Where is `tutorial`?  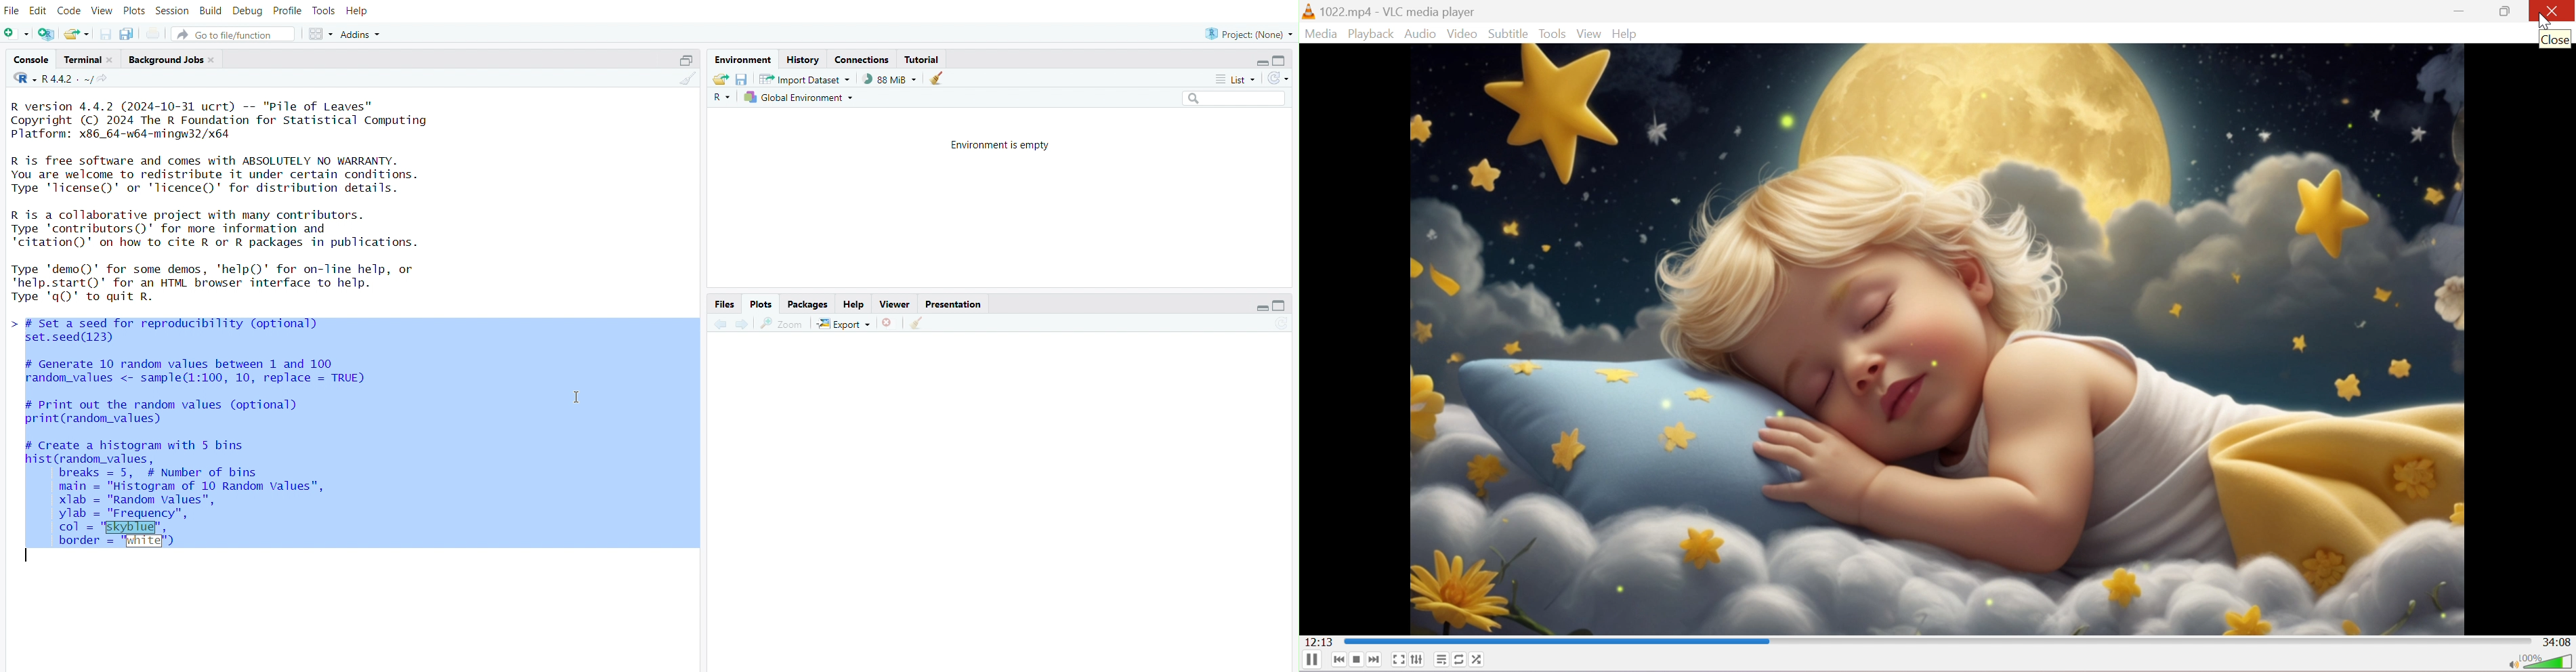 tutorial is located at coordinates (921, 58).